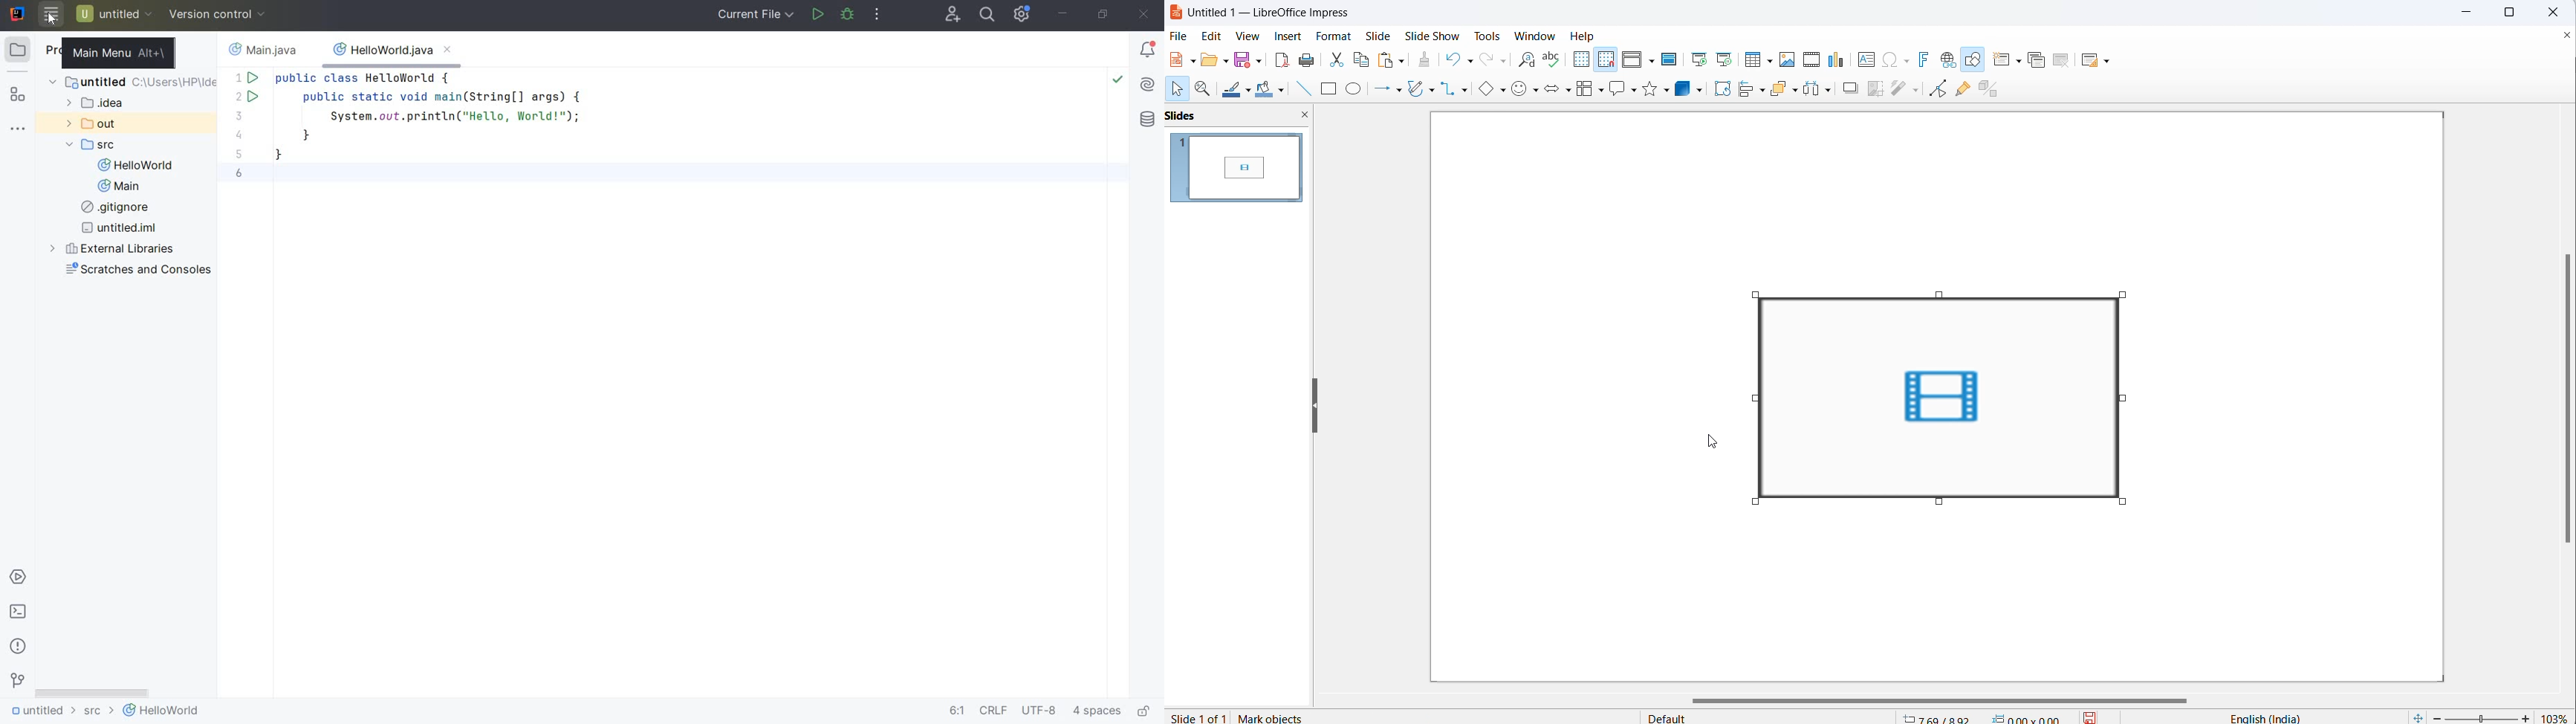 This screenshot has height=728, width=2576. I want to click on slide, so click(1383, 36).